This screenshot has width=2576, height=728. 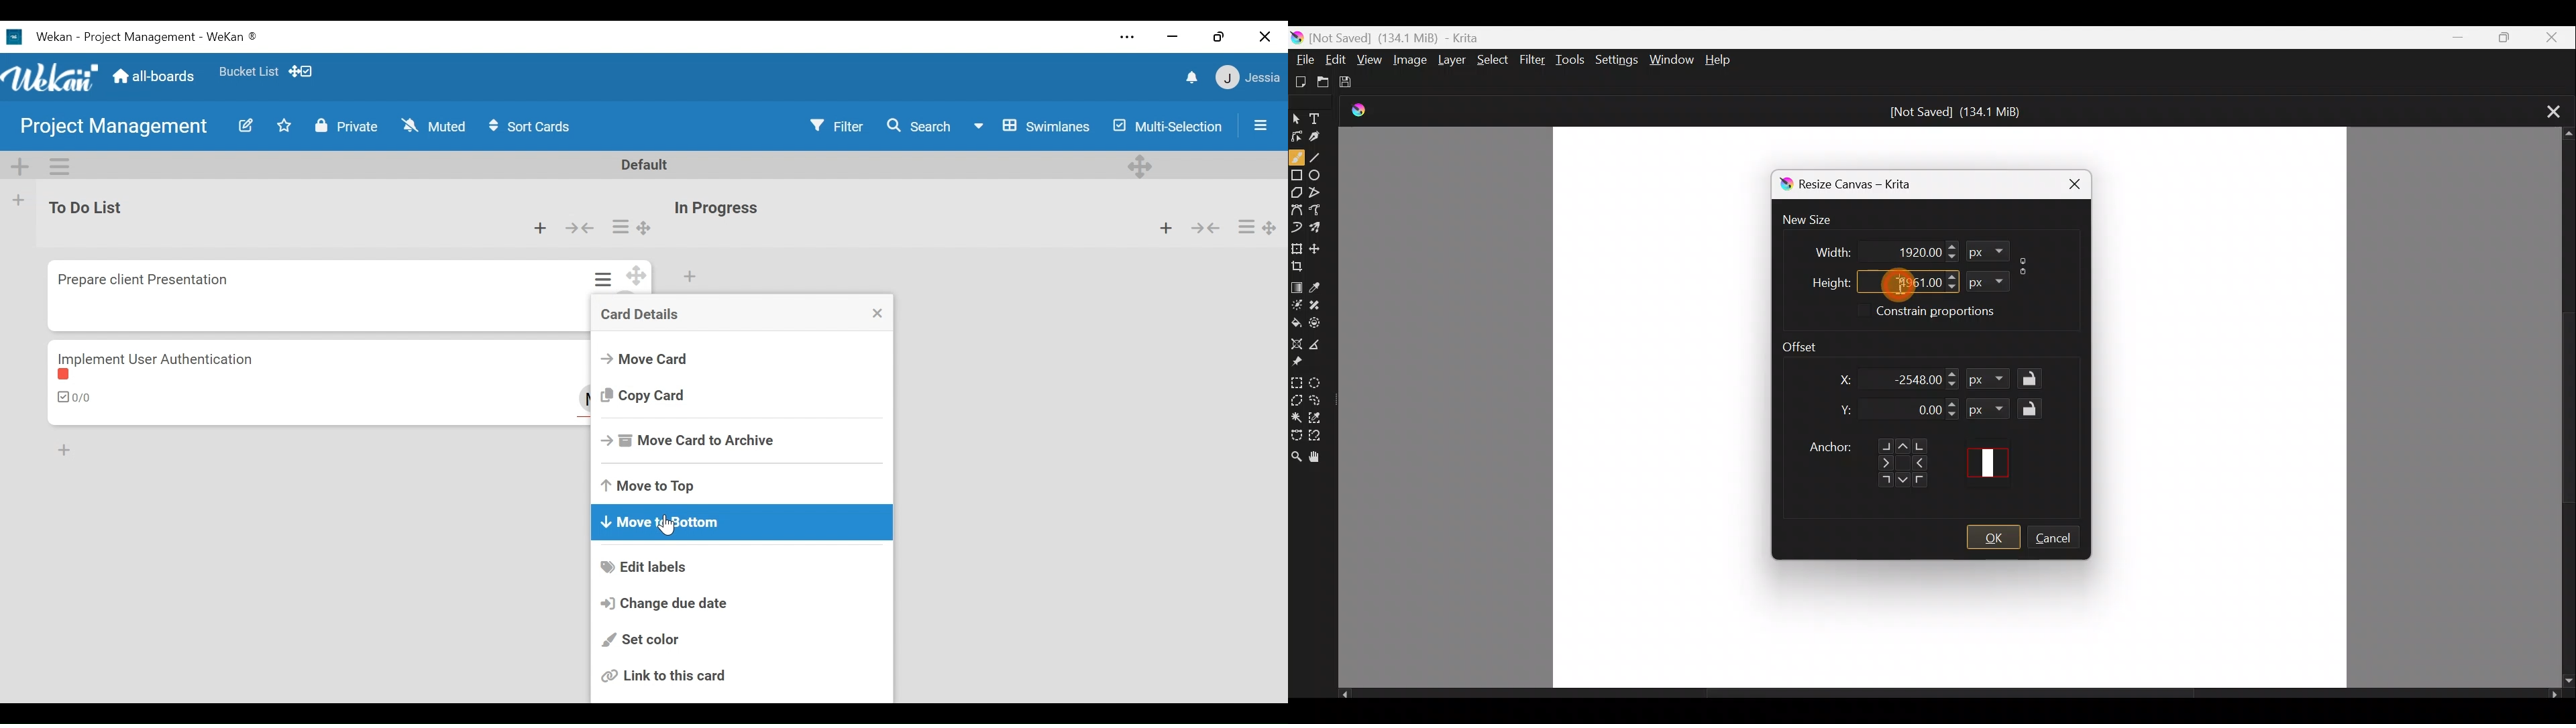 What do you see at coordinates (646, 164) in the screenshot?
I see `Default` at bounding box center [646, 164].